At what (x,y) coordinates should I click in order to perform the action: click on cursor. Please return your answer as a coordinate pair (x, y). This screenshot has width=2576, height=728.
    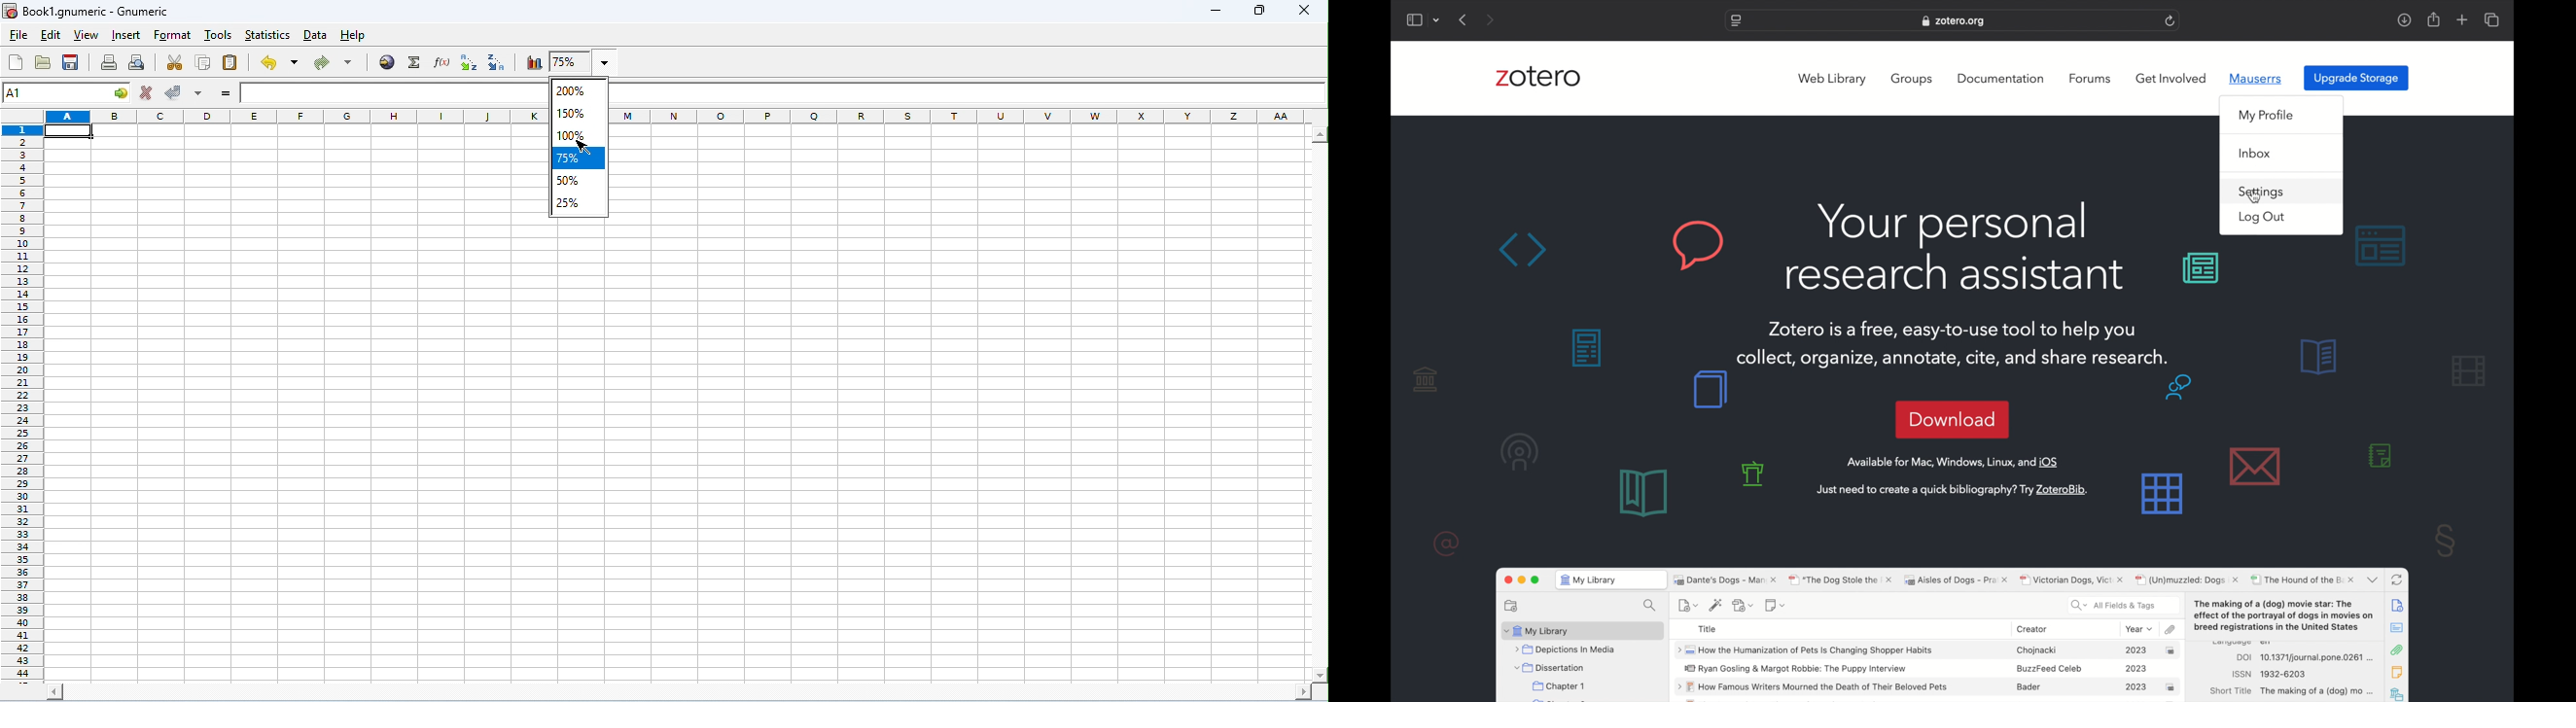
    Looking at the image, I should click on (2257, 198).